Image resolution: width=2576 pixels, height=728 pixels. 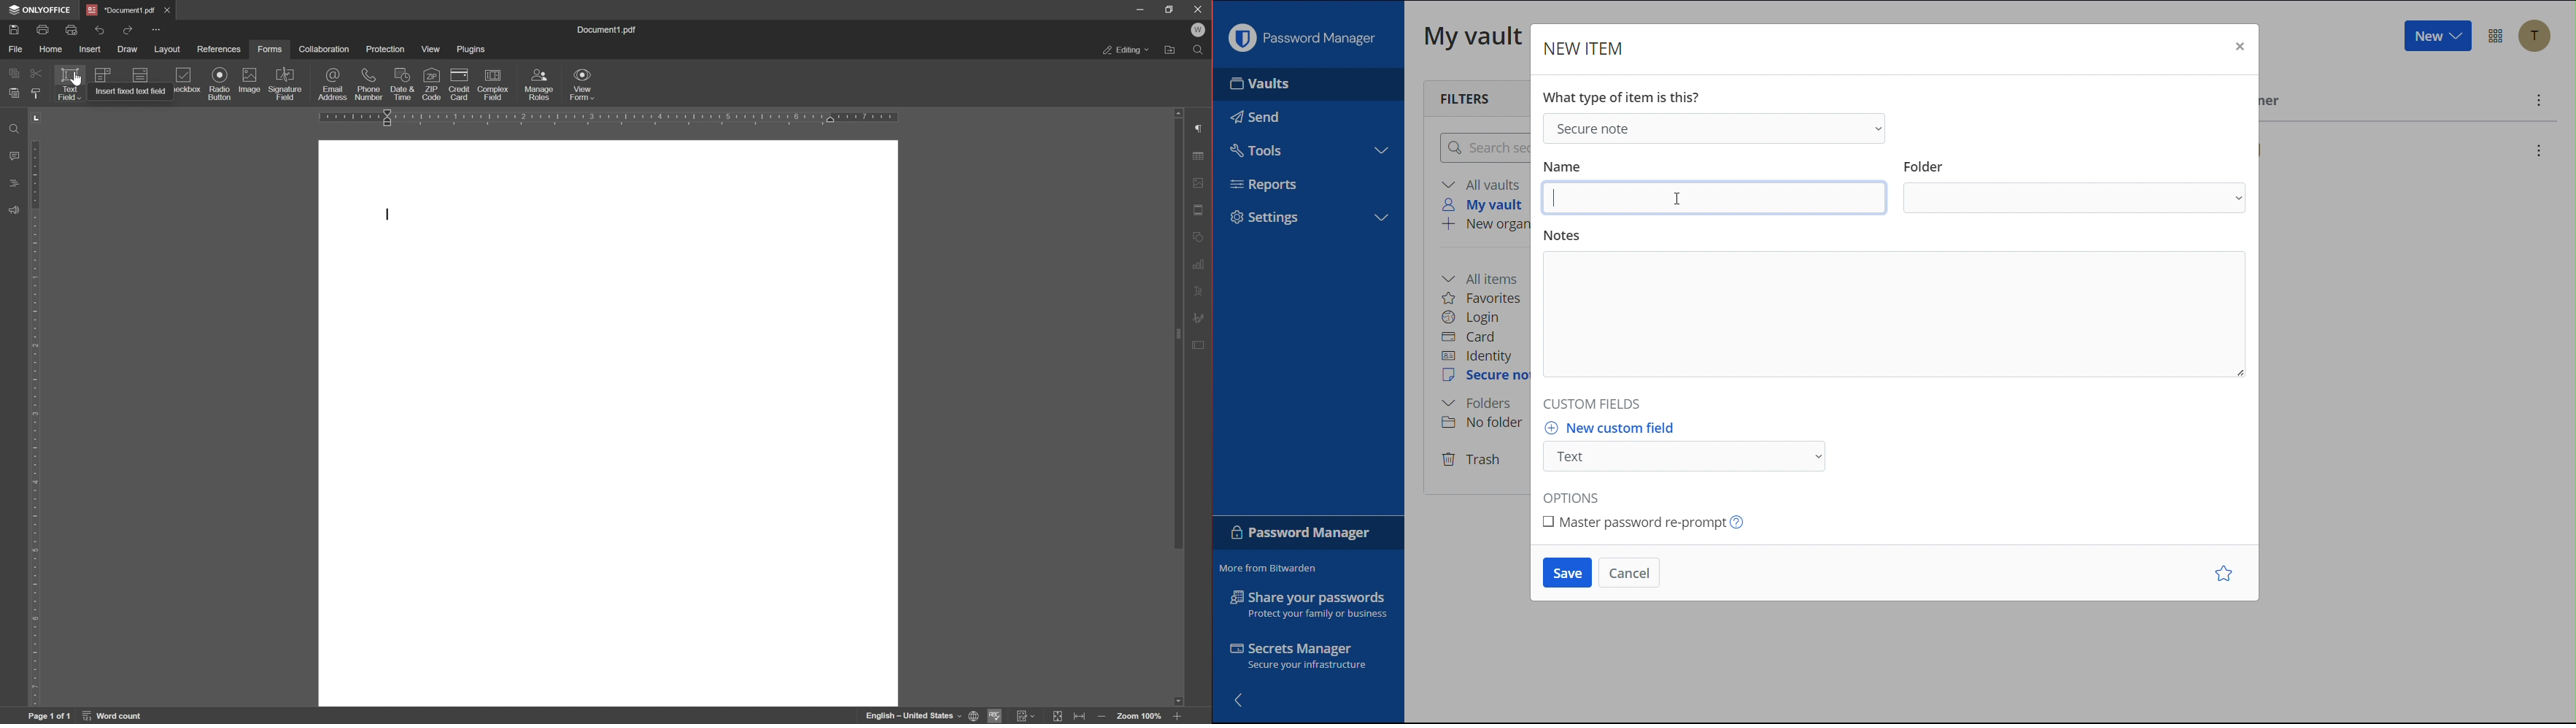 I want to click on text art settings, so click(x=1201, y=293).